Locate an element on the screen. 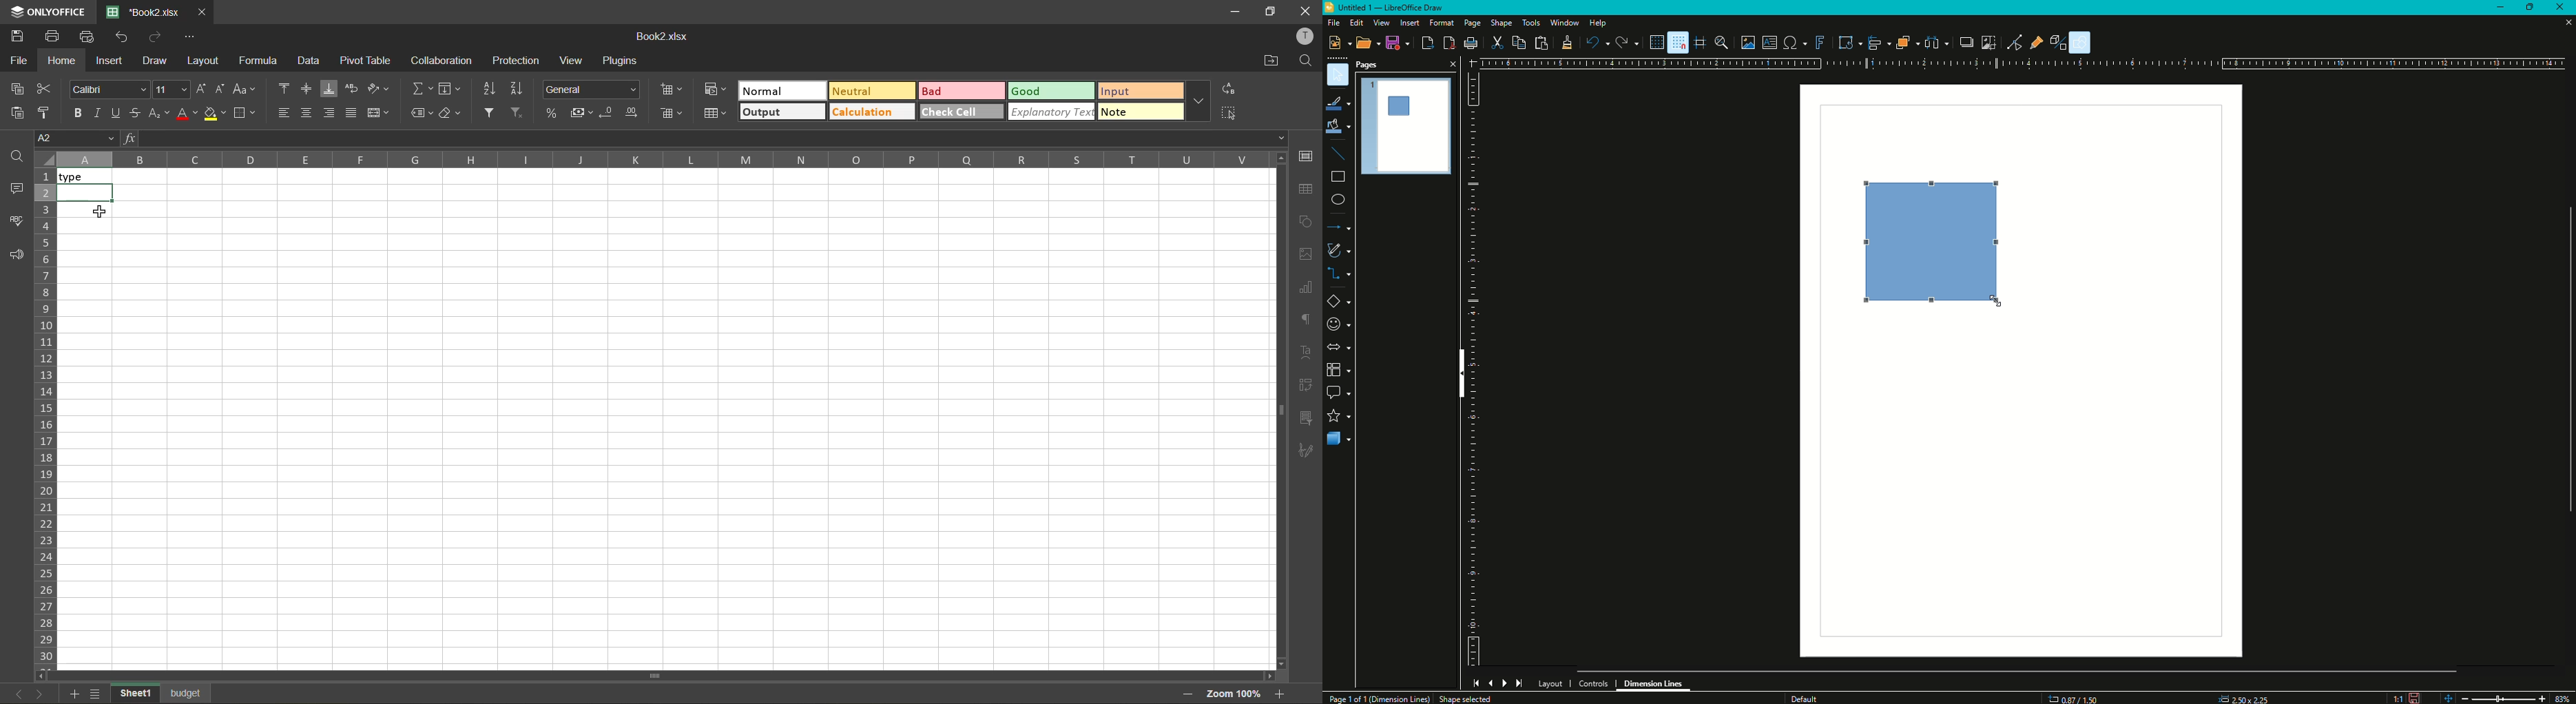  Tools is located at coordinates (1531, 22).